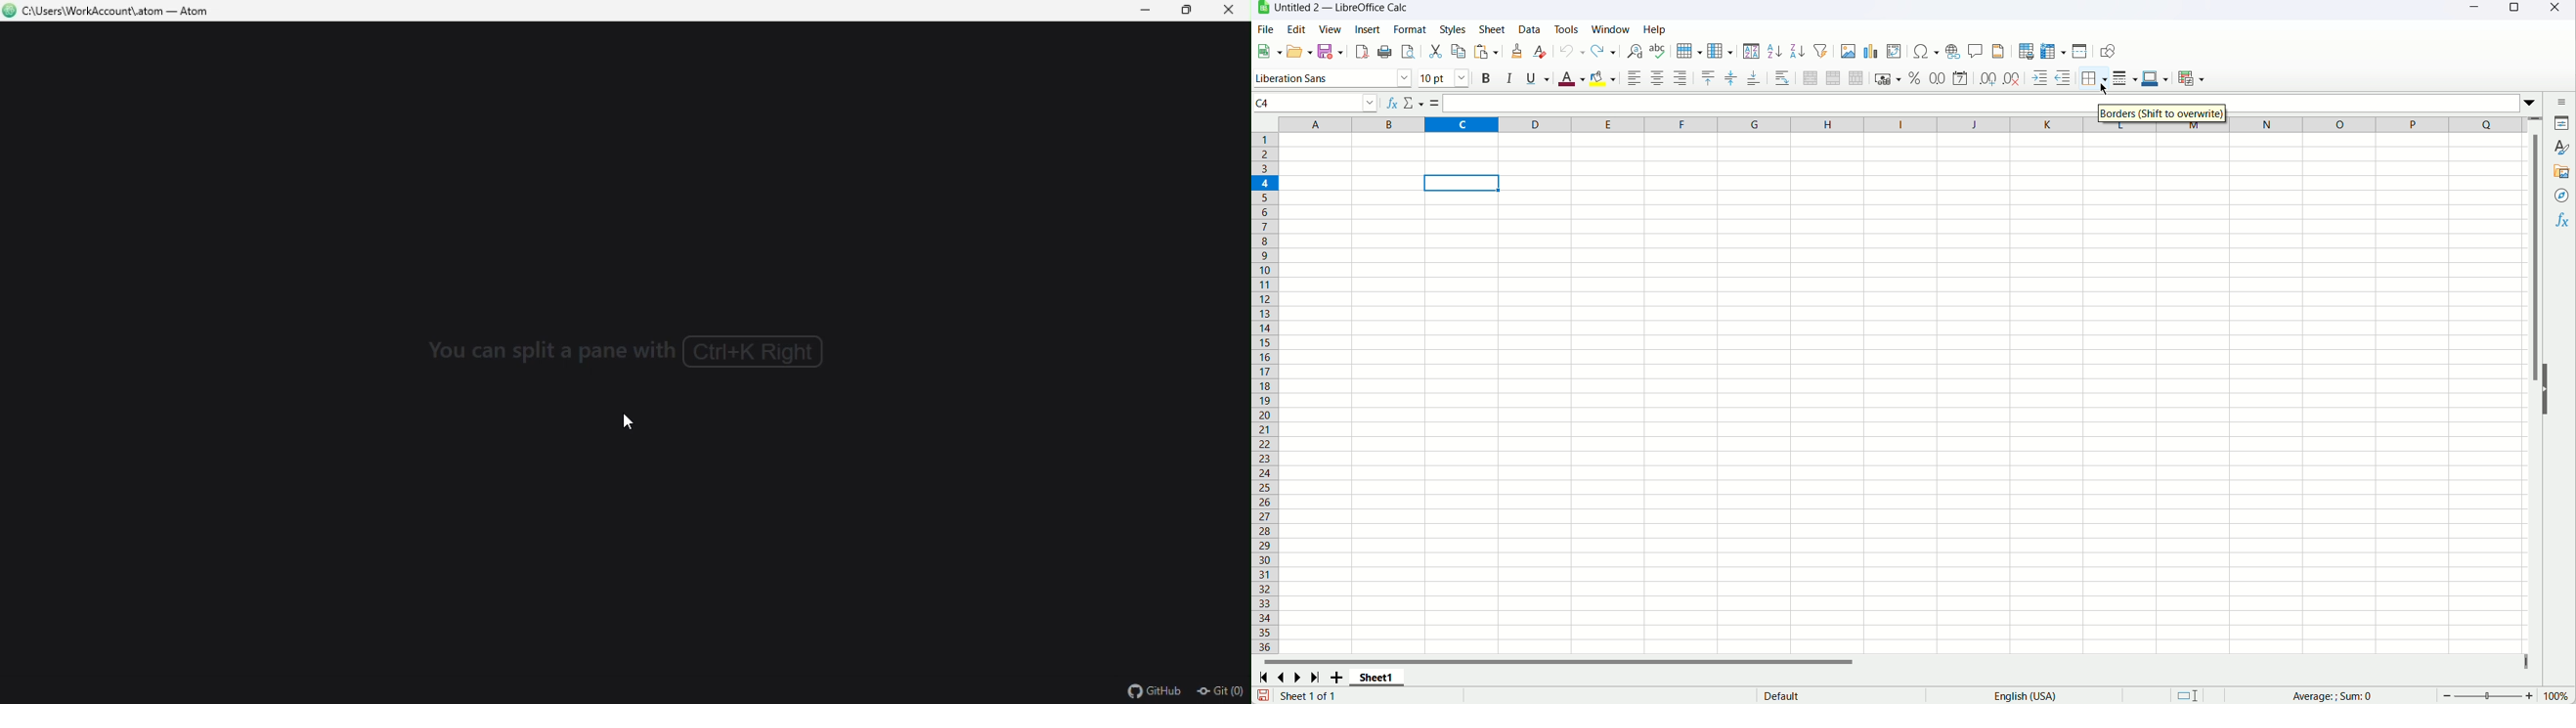  What do you see at coordinates (1376, 678) in the screenshot?
I see `Sheet name` at bounding box center [1376, 678].